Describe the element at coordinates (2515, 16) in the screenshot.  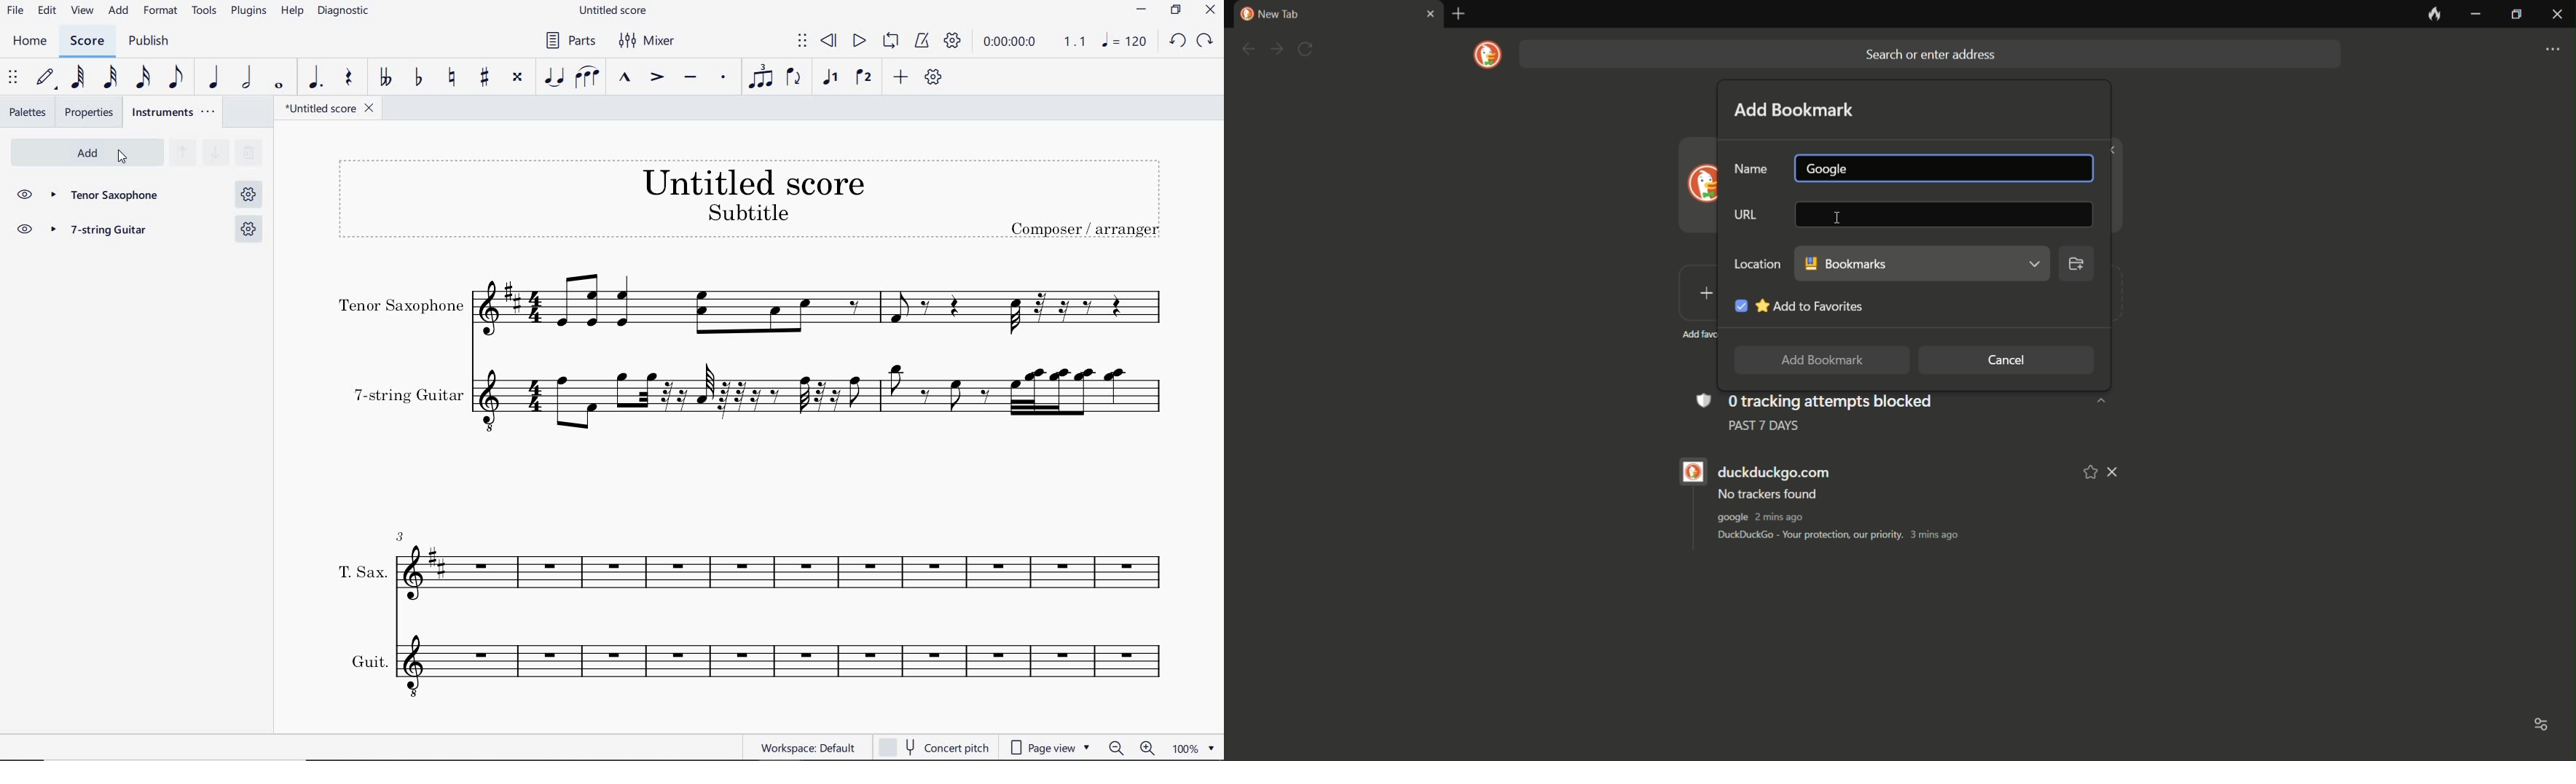
I see `maximize or restore` at that location.